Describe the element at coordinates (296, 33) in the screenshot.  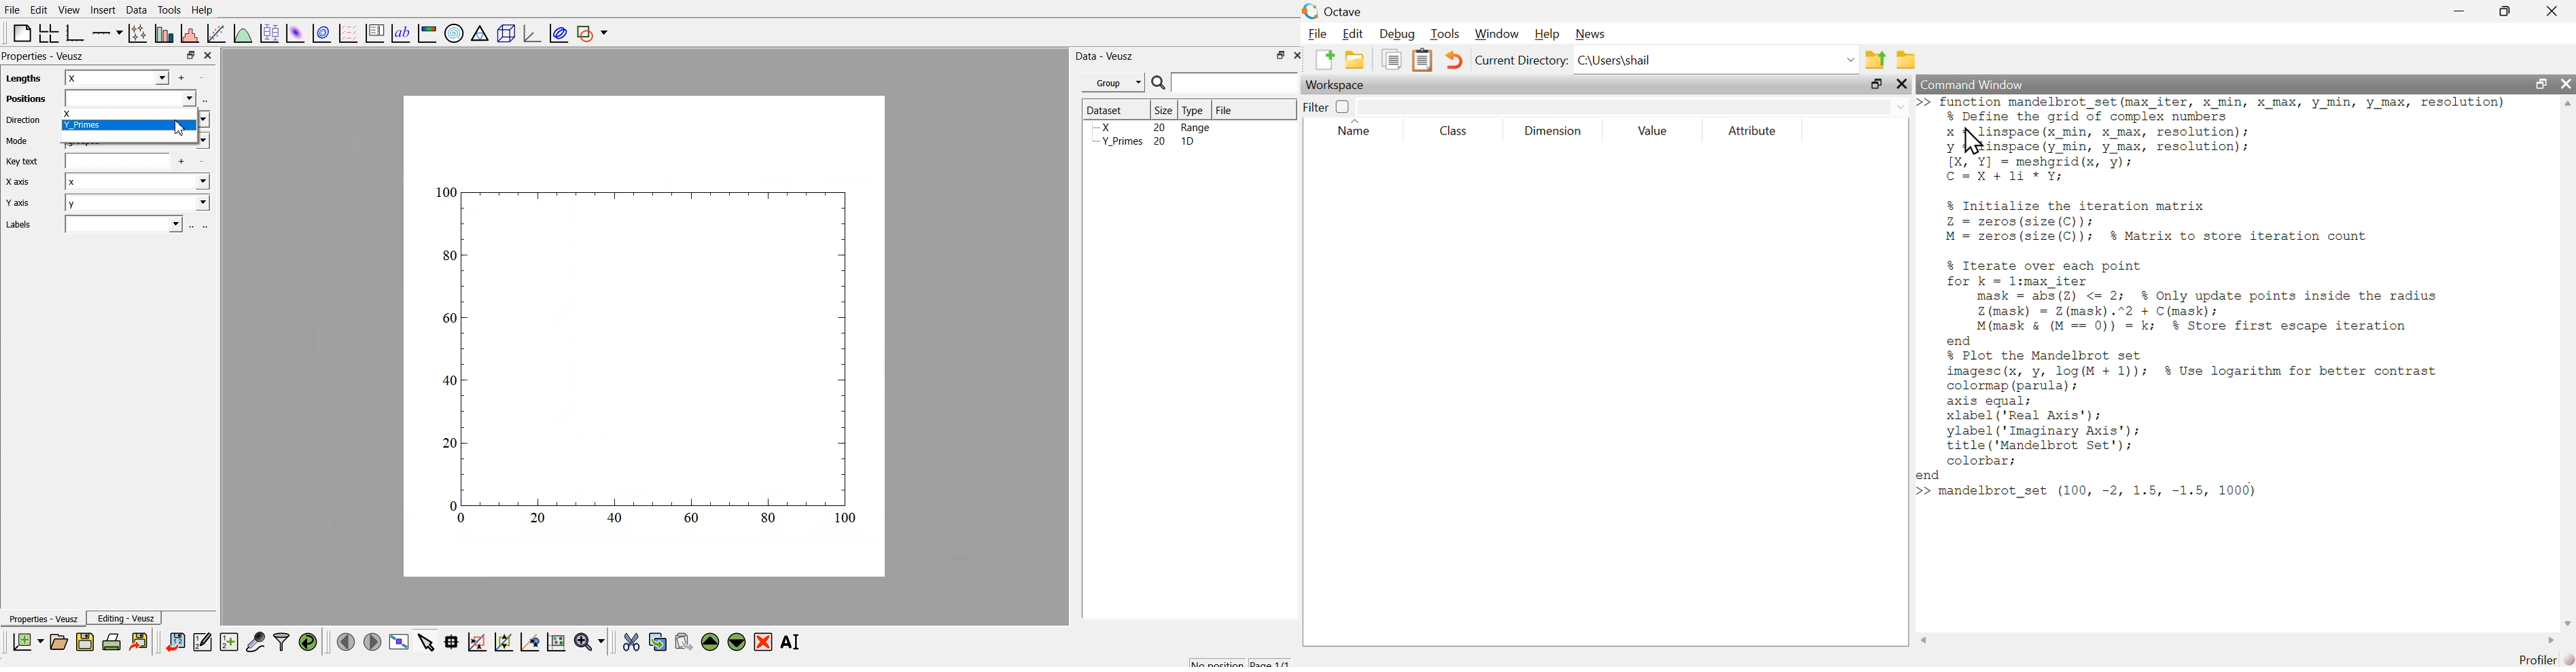
I see `plot dataset` at that location.